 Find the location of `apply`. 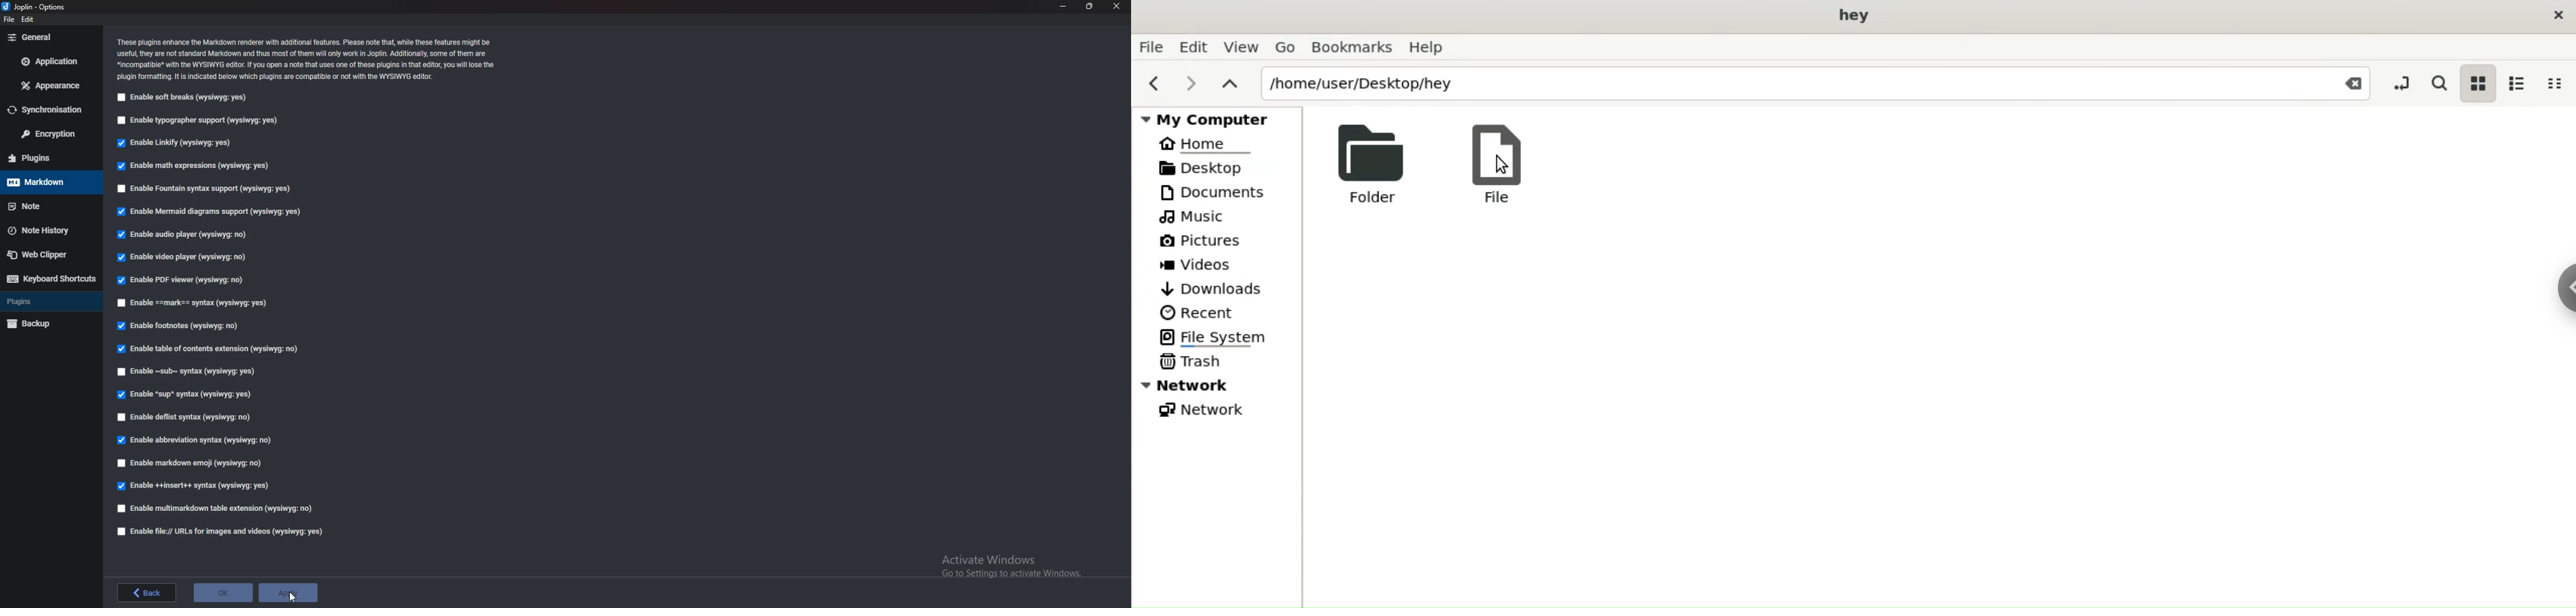

apply is located at coordinates (289, 594).